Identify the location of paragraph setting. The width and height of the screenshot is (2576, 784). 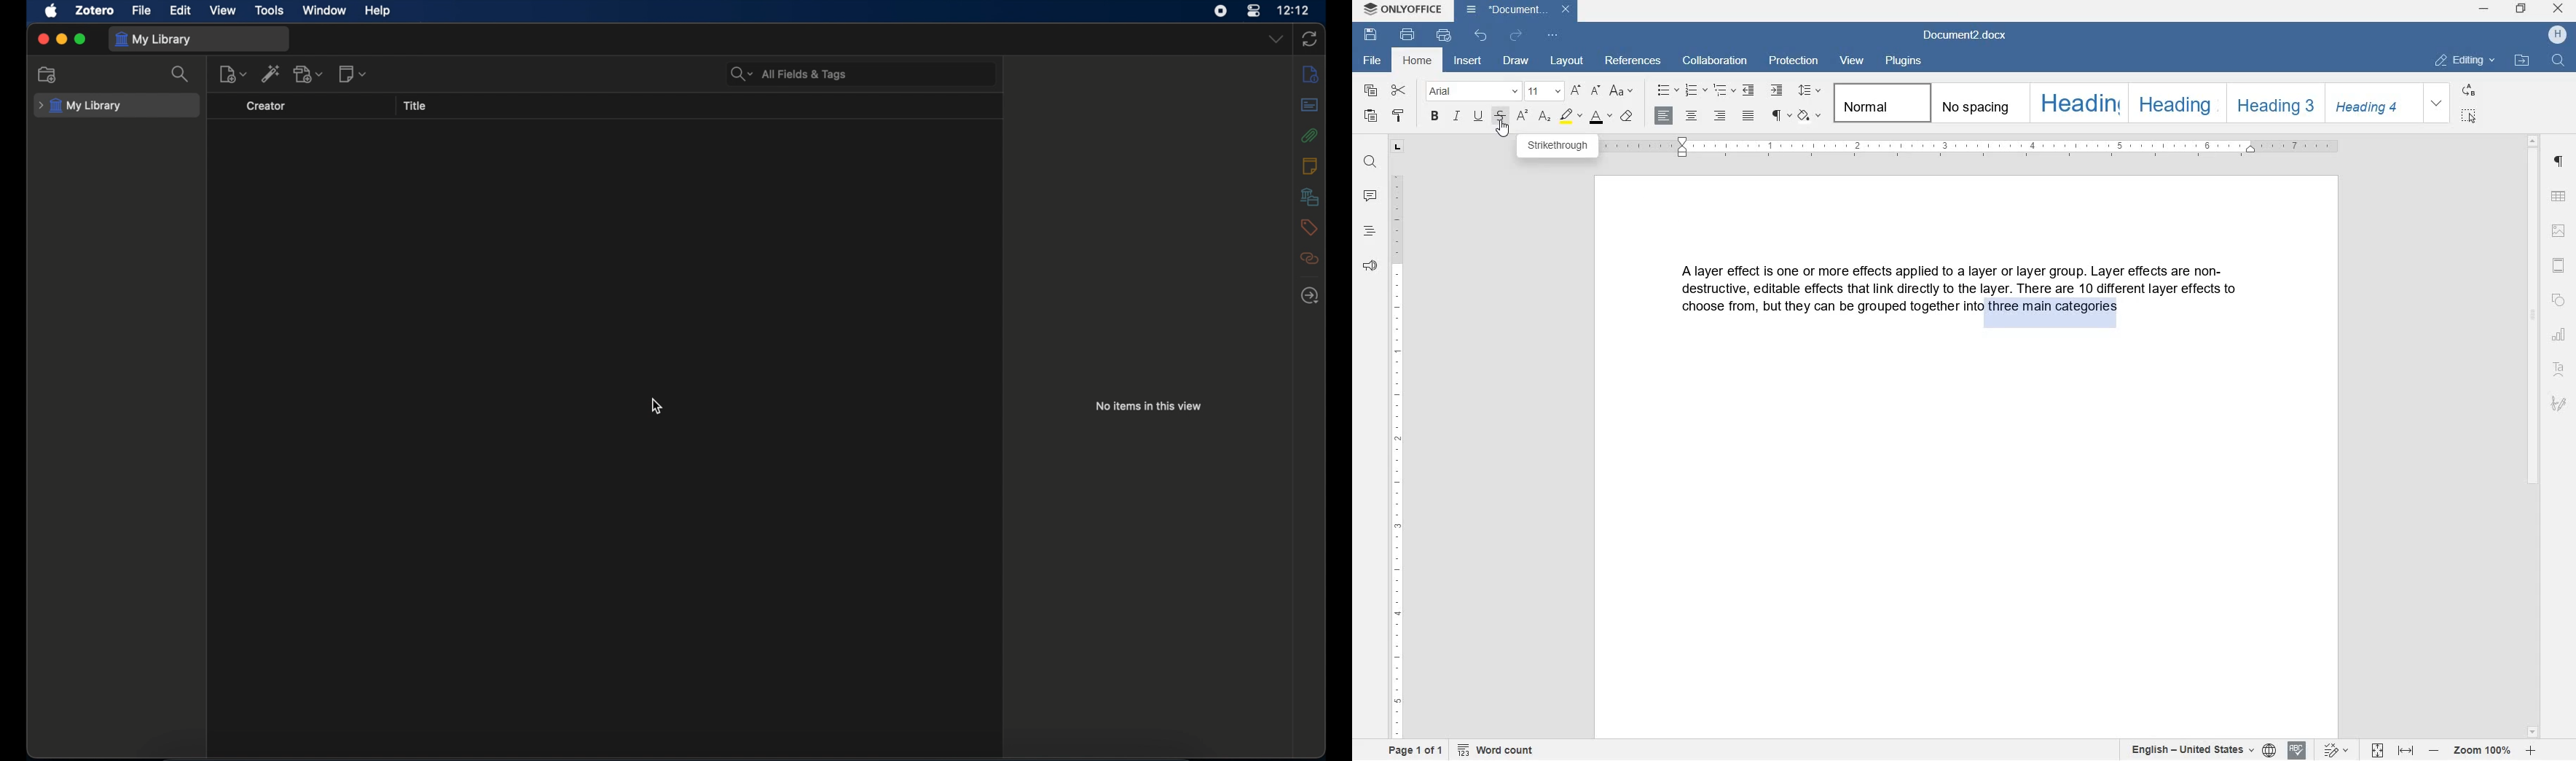
(2559, 162).